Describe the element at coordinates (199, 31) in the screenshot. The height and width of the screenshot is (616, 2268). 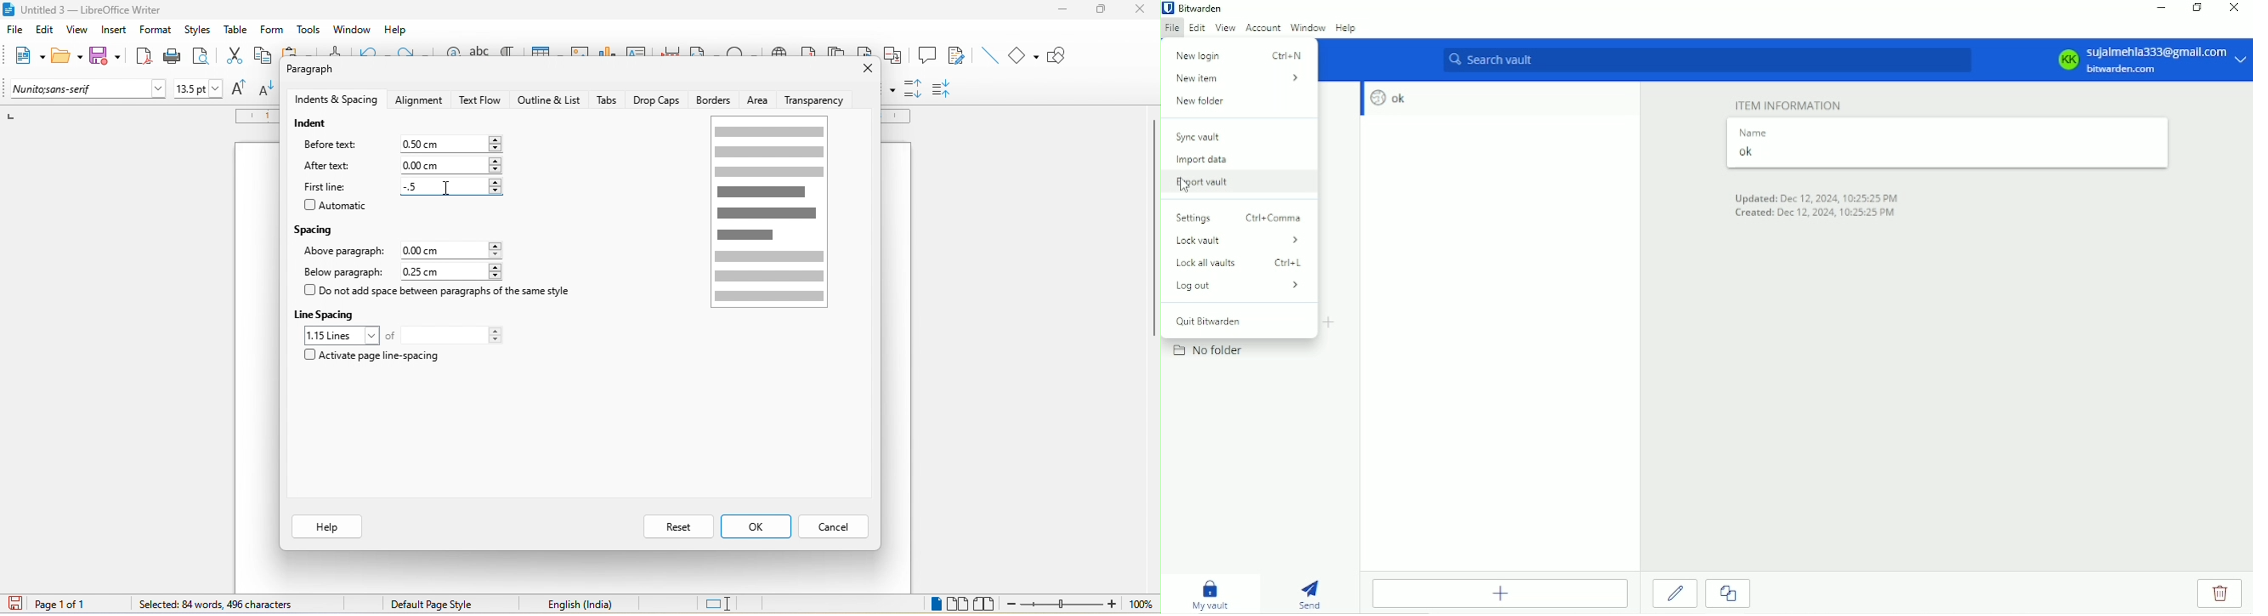
I see `styles` at that location.